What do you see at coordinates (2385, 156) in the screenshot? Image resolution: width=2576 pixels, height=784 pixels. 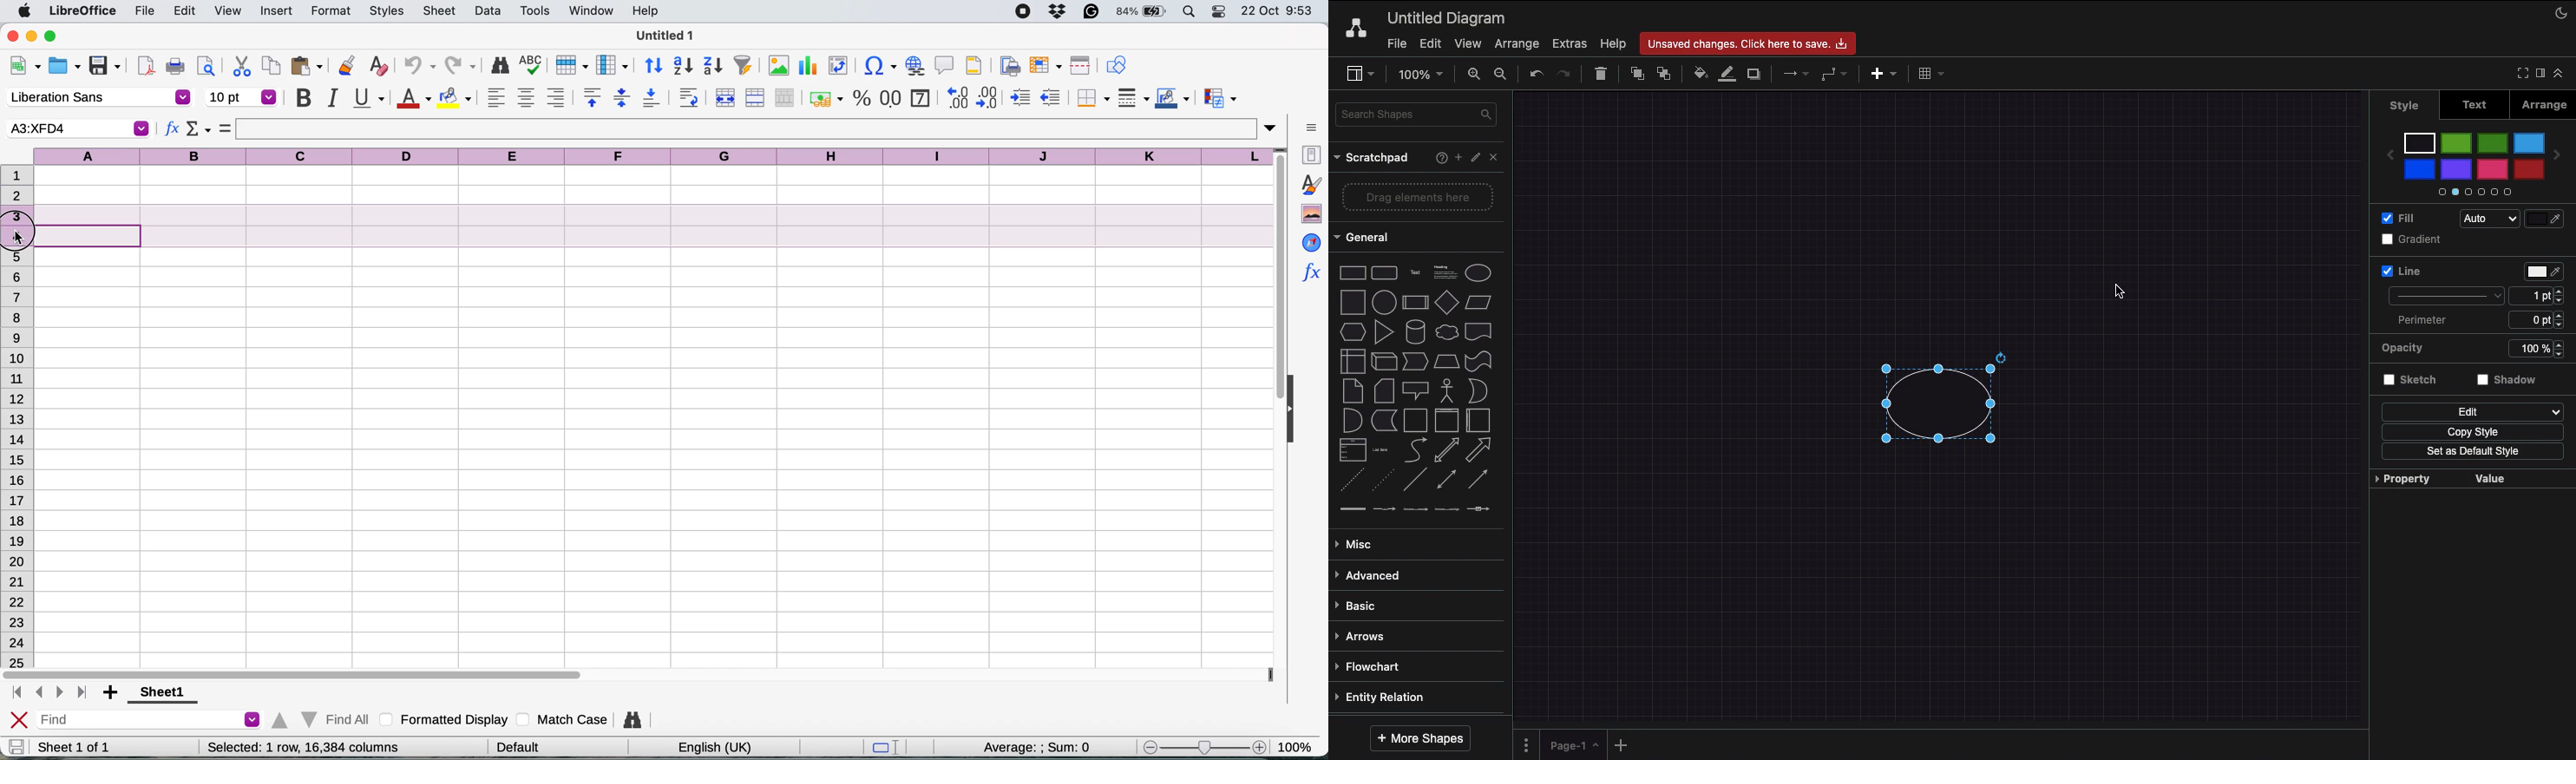 I see `Previous` at bounding box center [2385, 156].